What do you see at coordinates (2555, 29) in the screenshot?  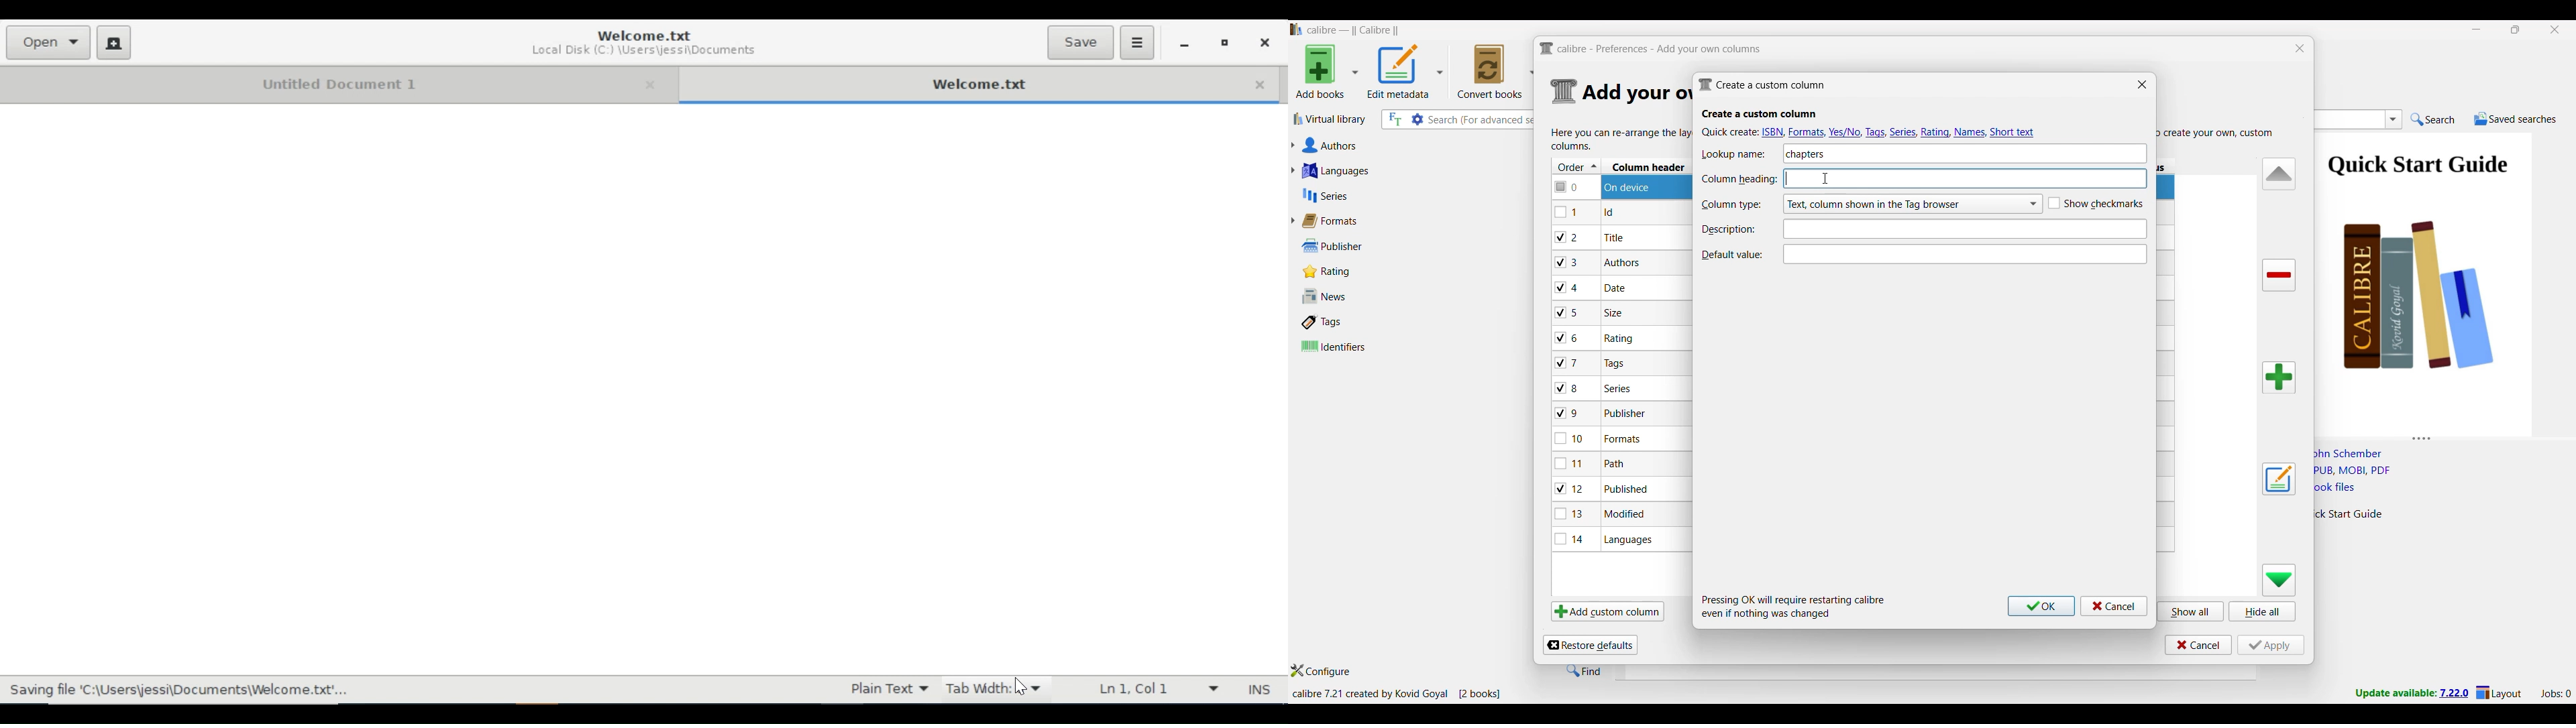 I see `Close interface` at bounding box center [2555, 29].